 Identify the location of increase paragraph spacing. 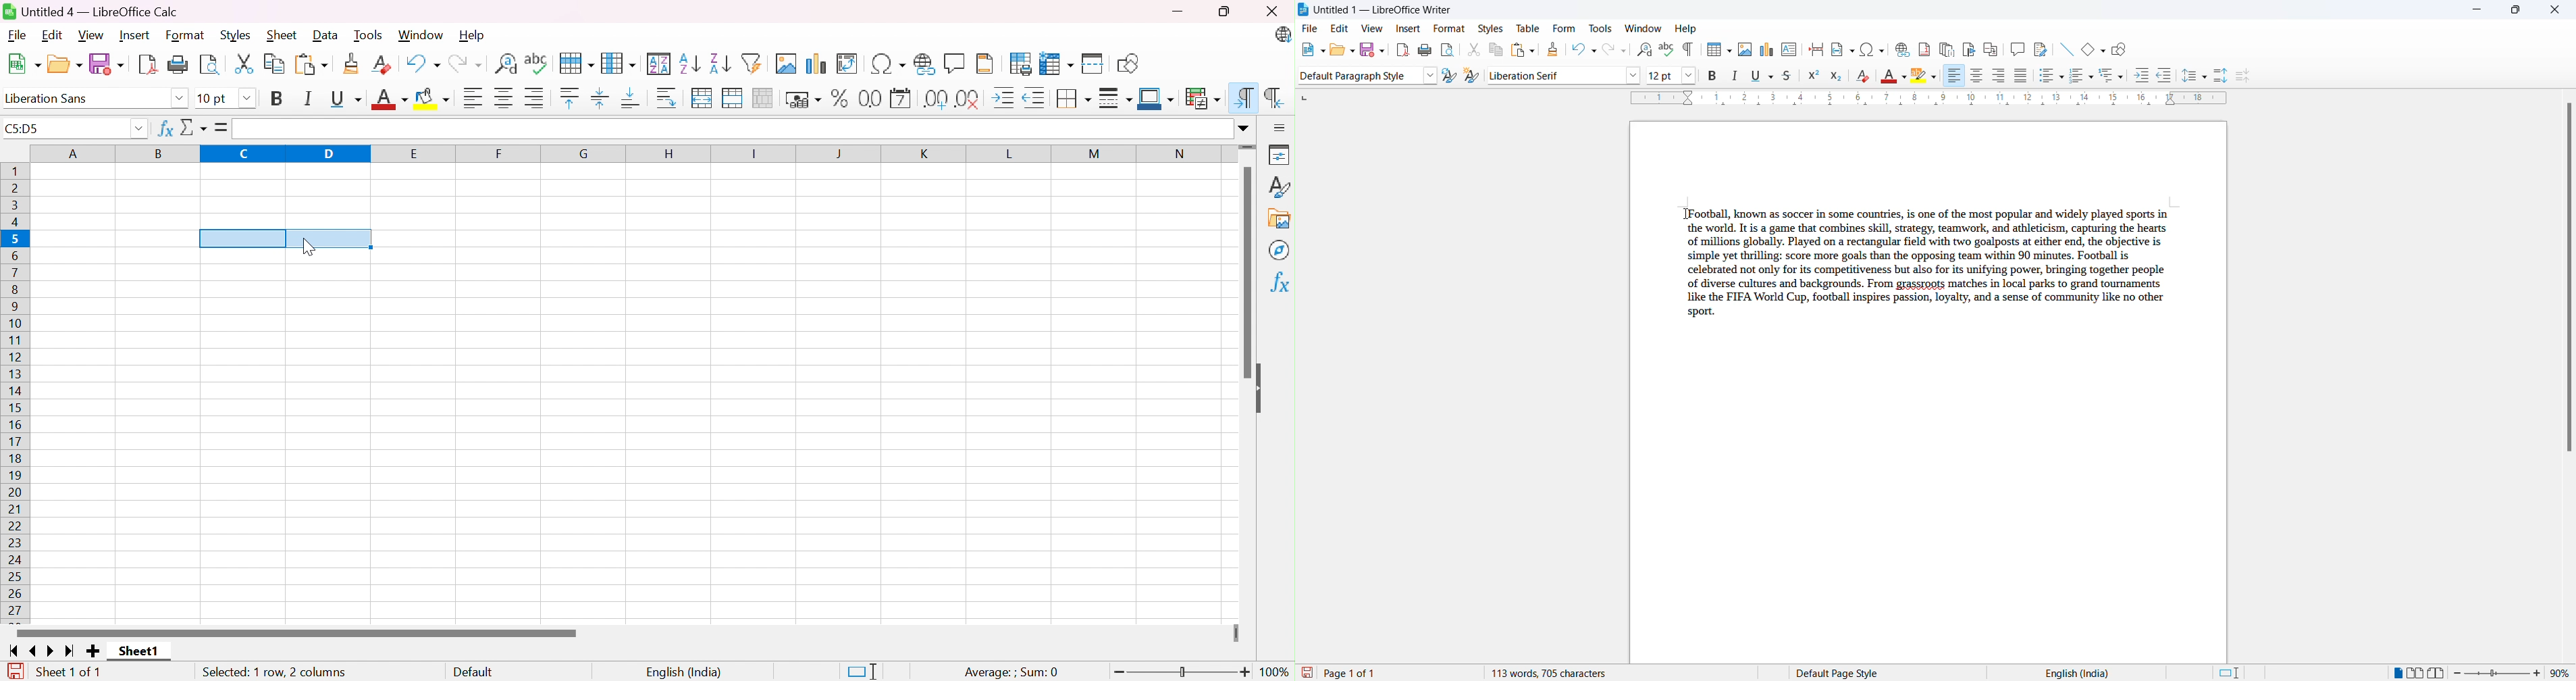
(2222, 76).